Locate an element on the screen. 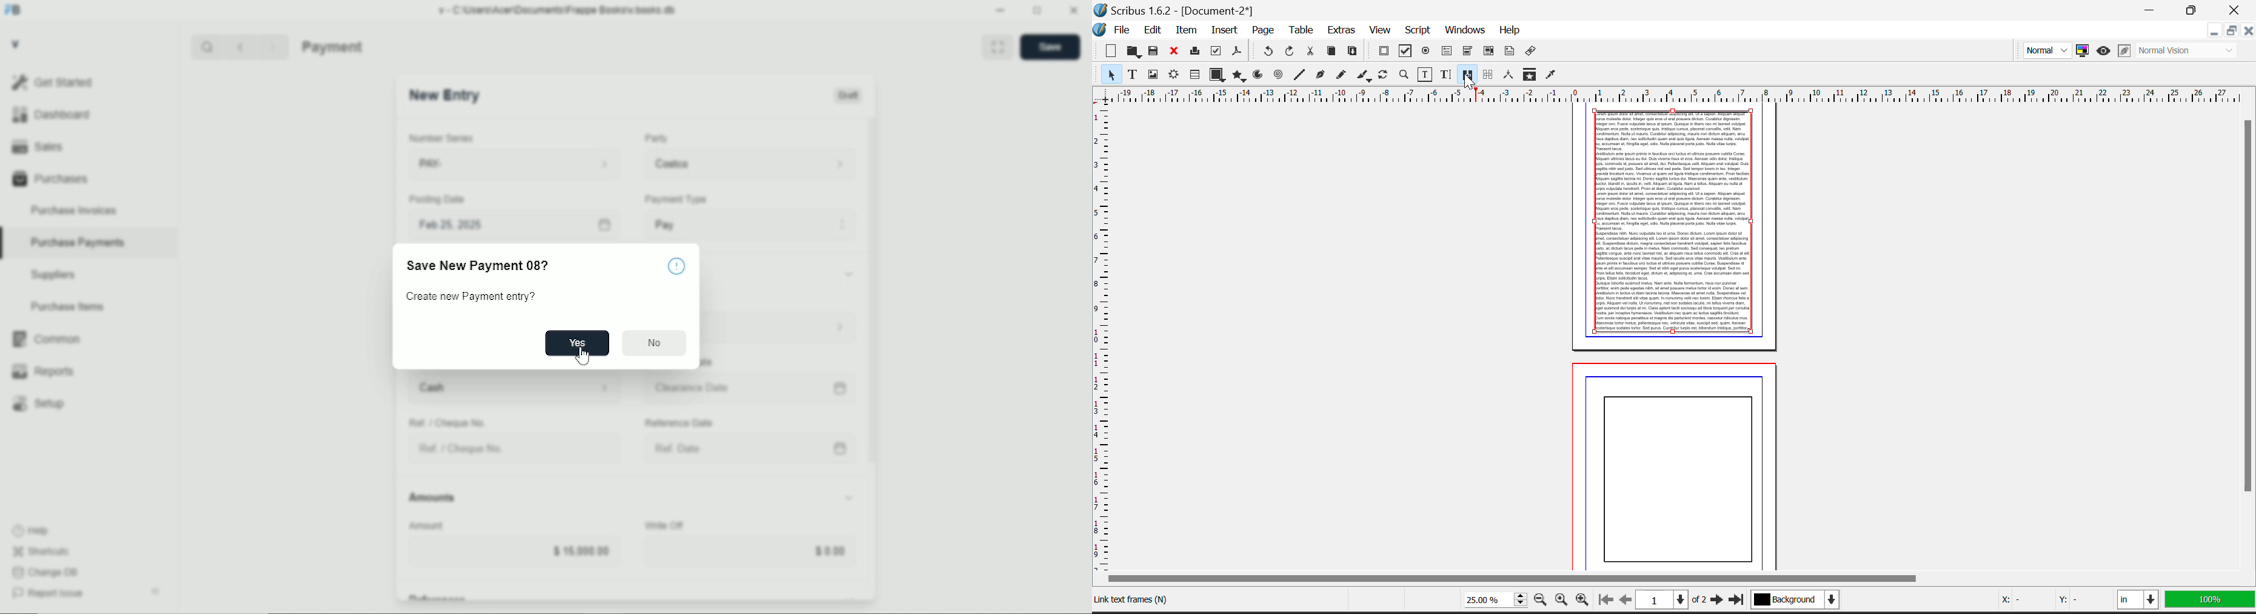 Image resolution: width=2268 pixels, height=616 pixels. Text Frames is located at coordinates (1133, 75).